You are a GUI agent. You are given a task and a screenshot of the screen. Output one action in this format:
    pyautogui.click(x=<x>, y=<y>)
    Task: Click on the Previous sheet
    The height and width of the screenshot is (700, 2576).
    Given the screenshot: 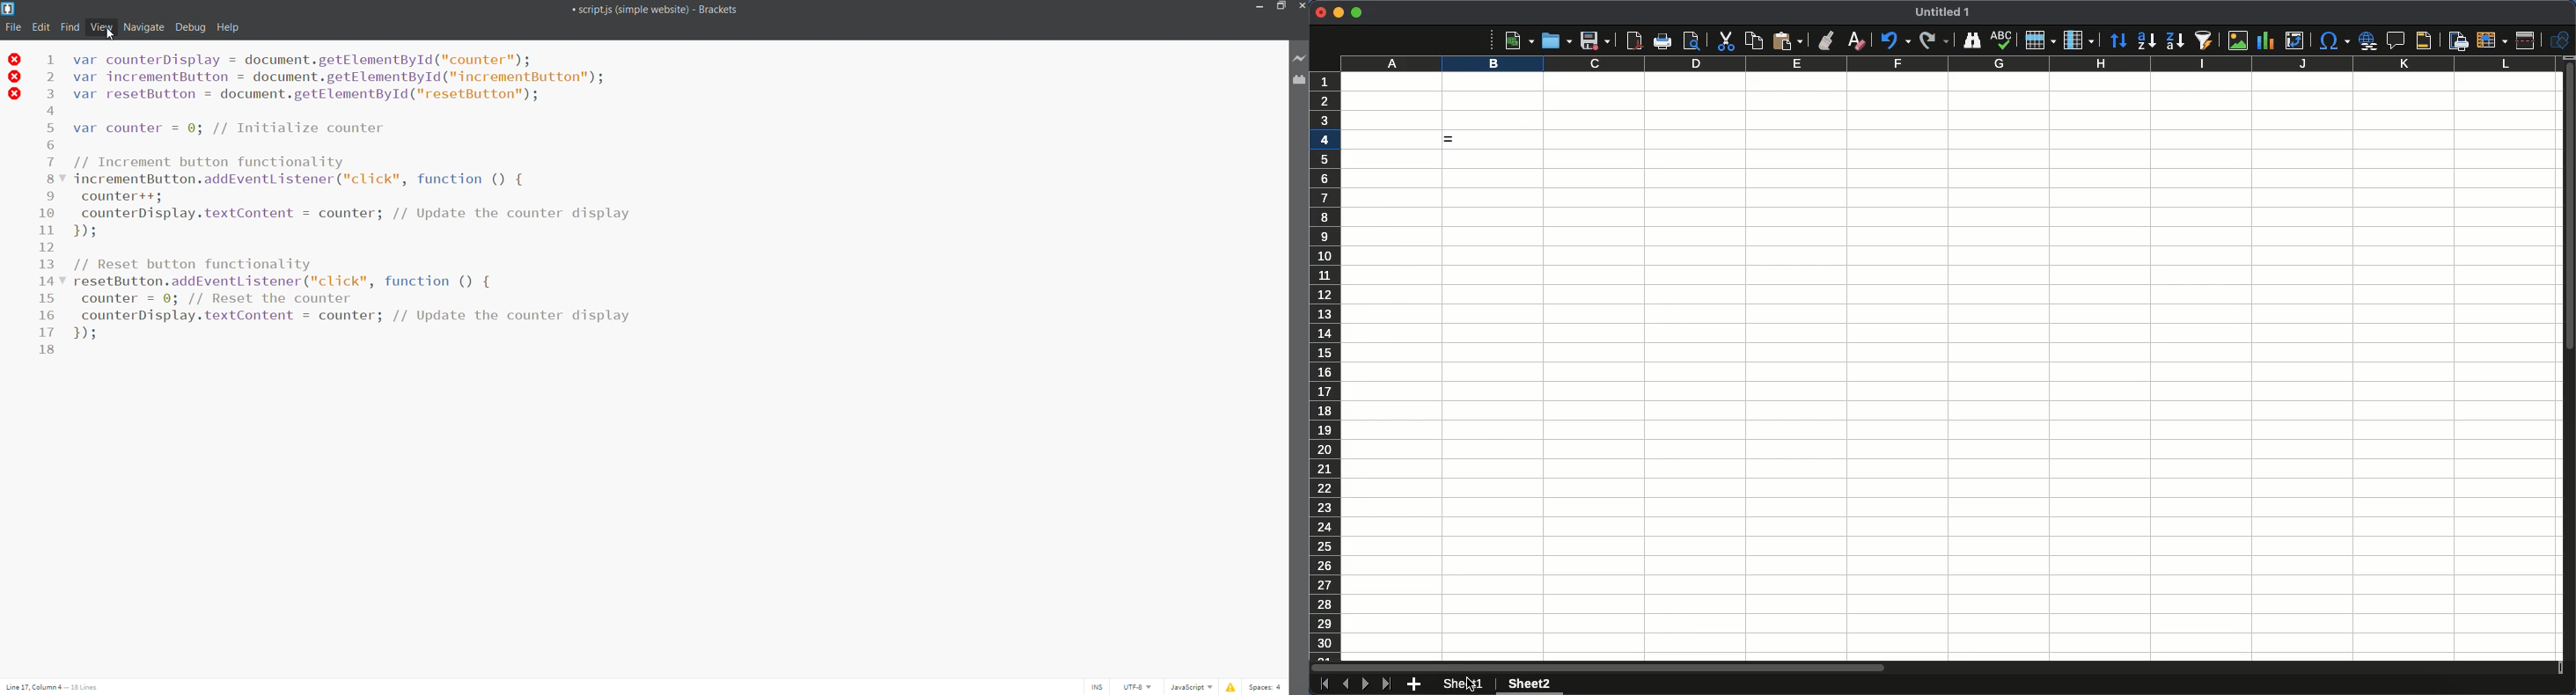 What is the action you would take?
    pyautogui.click(x=1345, y=684)
    